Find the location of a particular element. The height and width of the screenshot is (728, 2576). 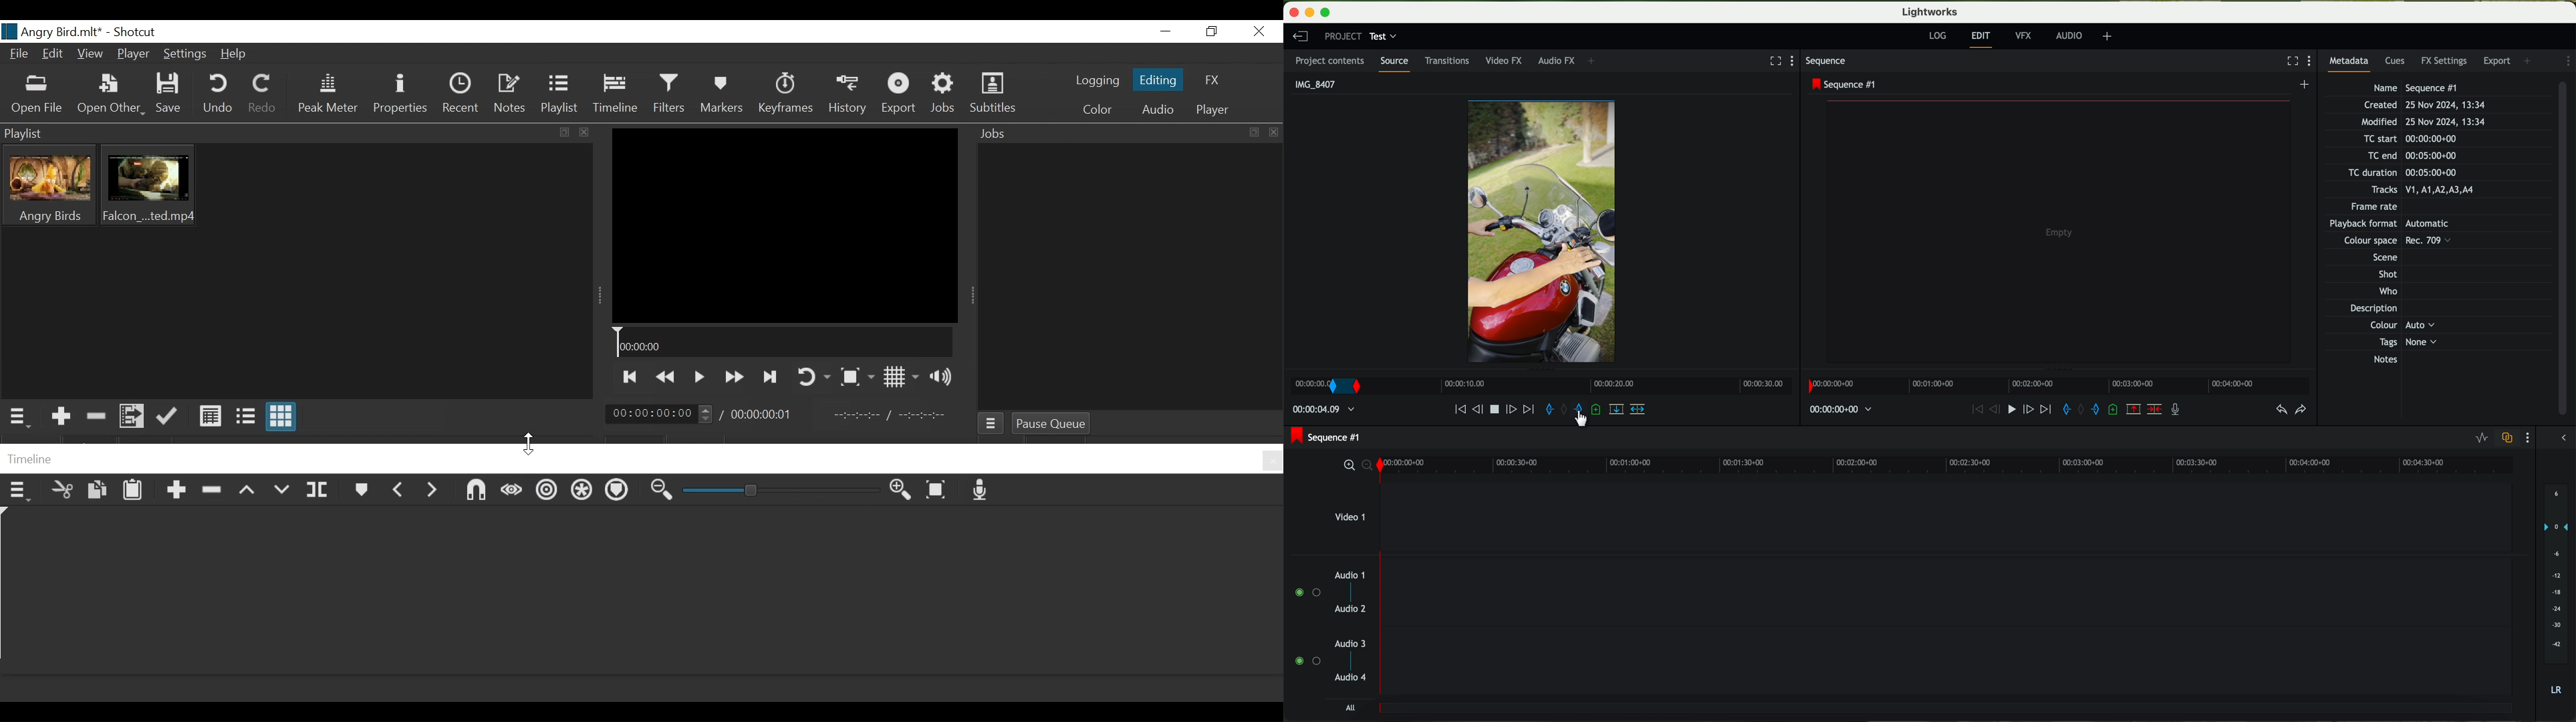

Keyframes is located at coordinates (784, 94).